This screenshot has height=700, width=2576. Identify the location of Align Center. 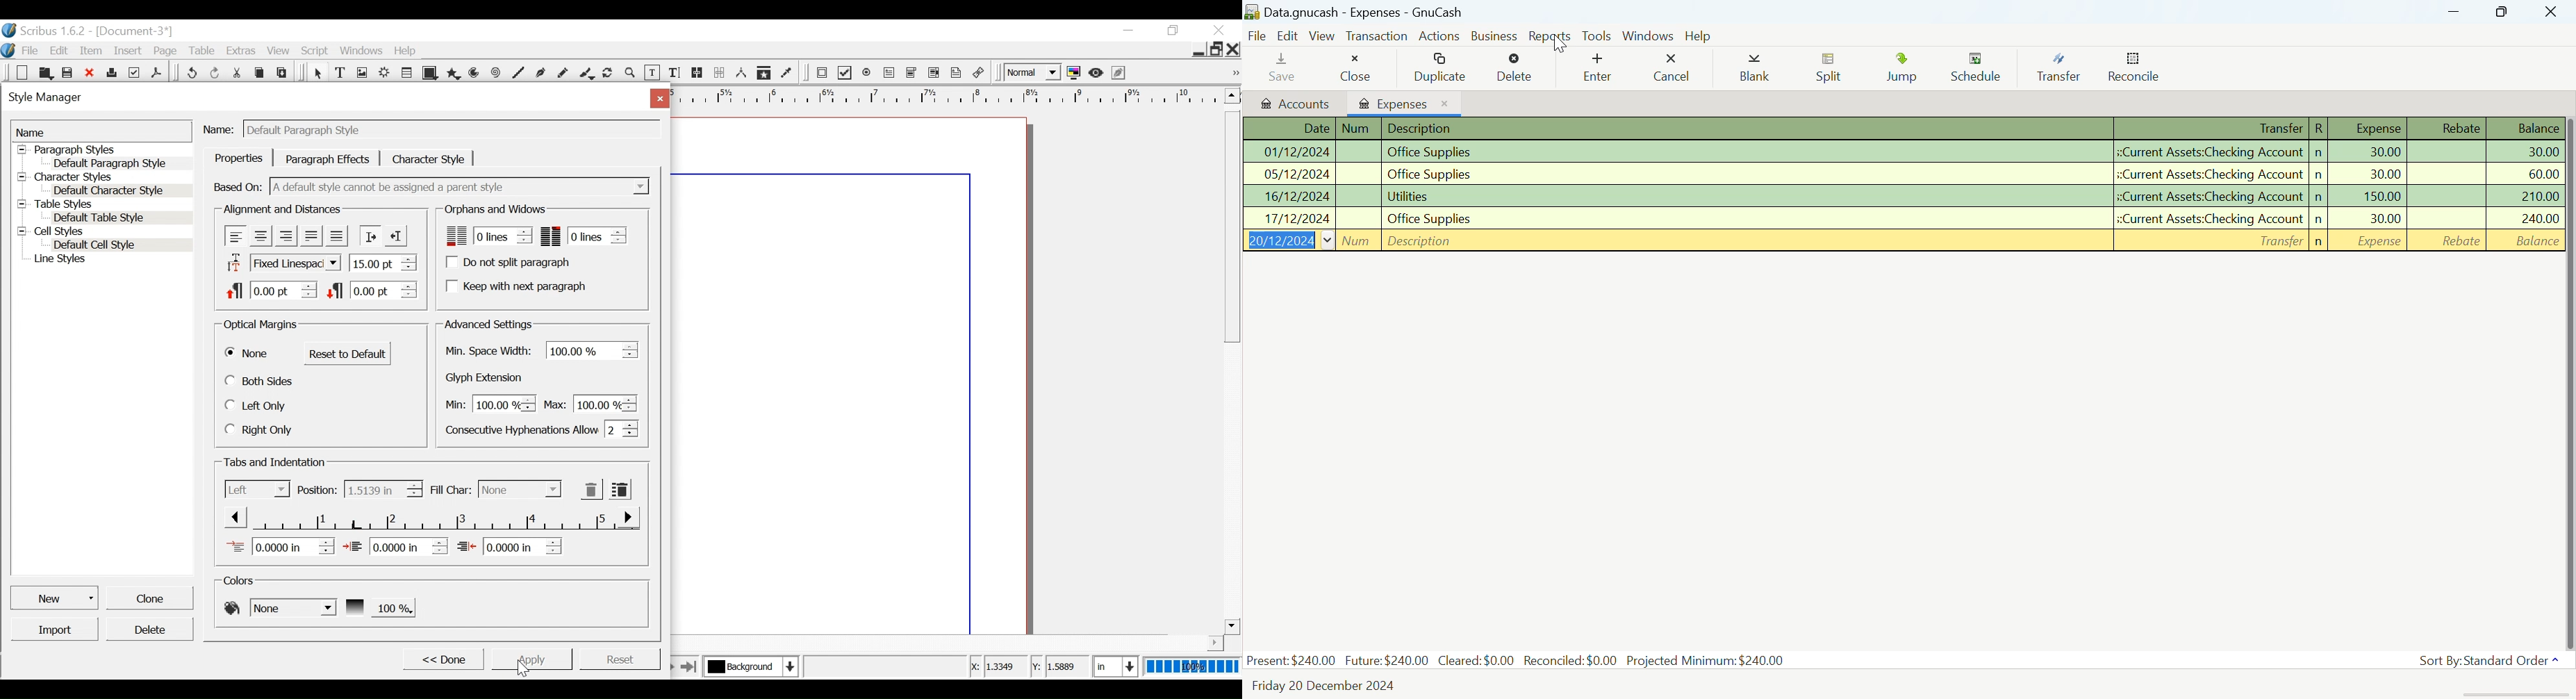
(261, 236).